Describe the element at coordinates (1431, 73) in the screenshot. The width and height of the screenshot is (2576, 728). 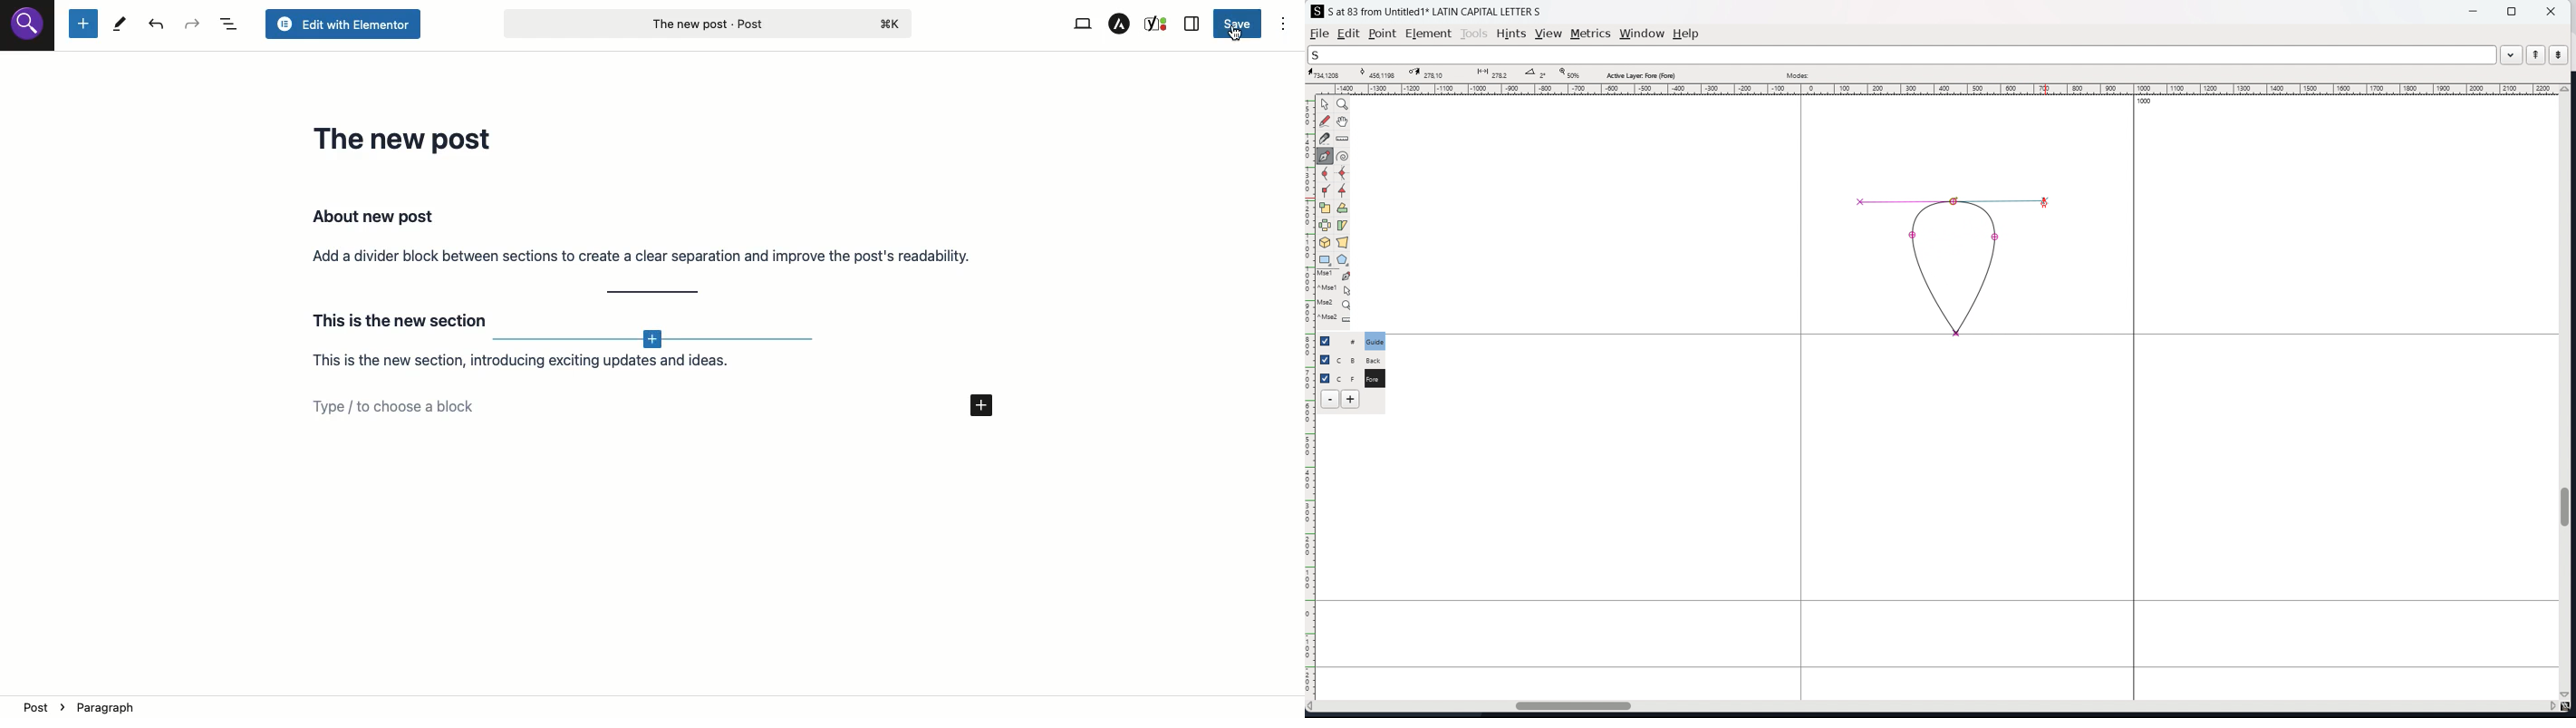
I see `cursor destination coordinate` at that location.